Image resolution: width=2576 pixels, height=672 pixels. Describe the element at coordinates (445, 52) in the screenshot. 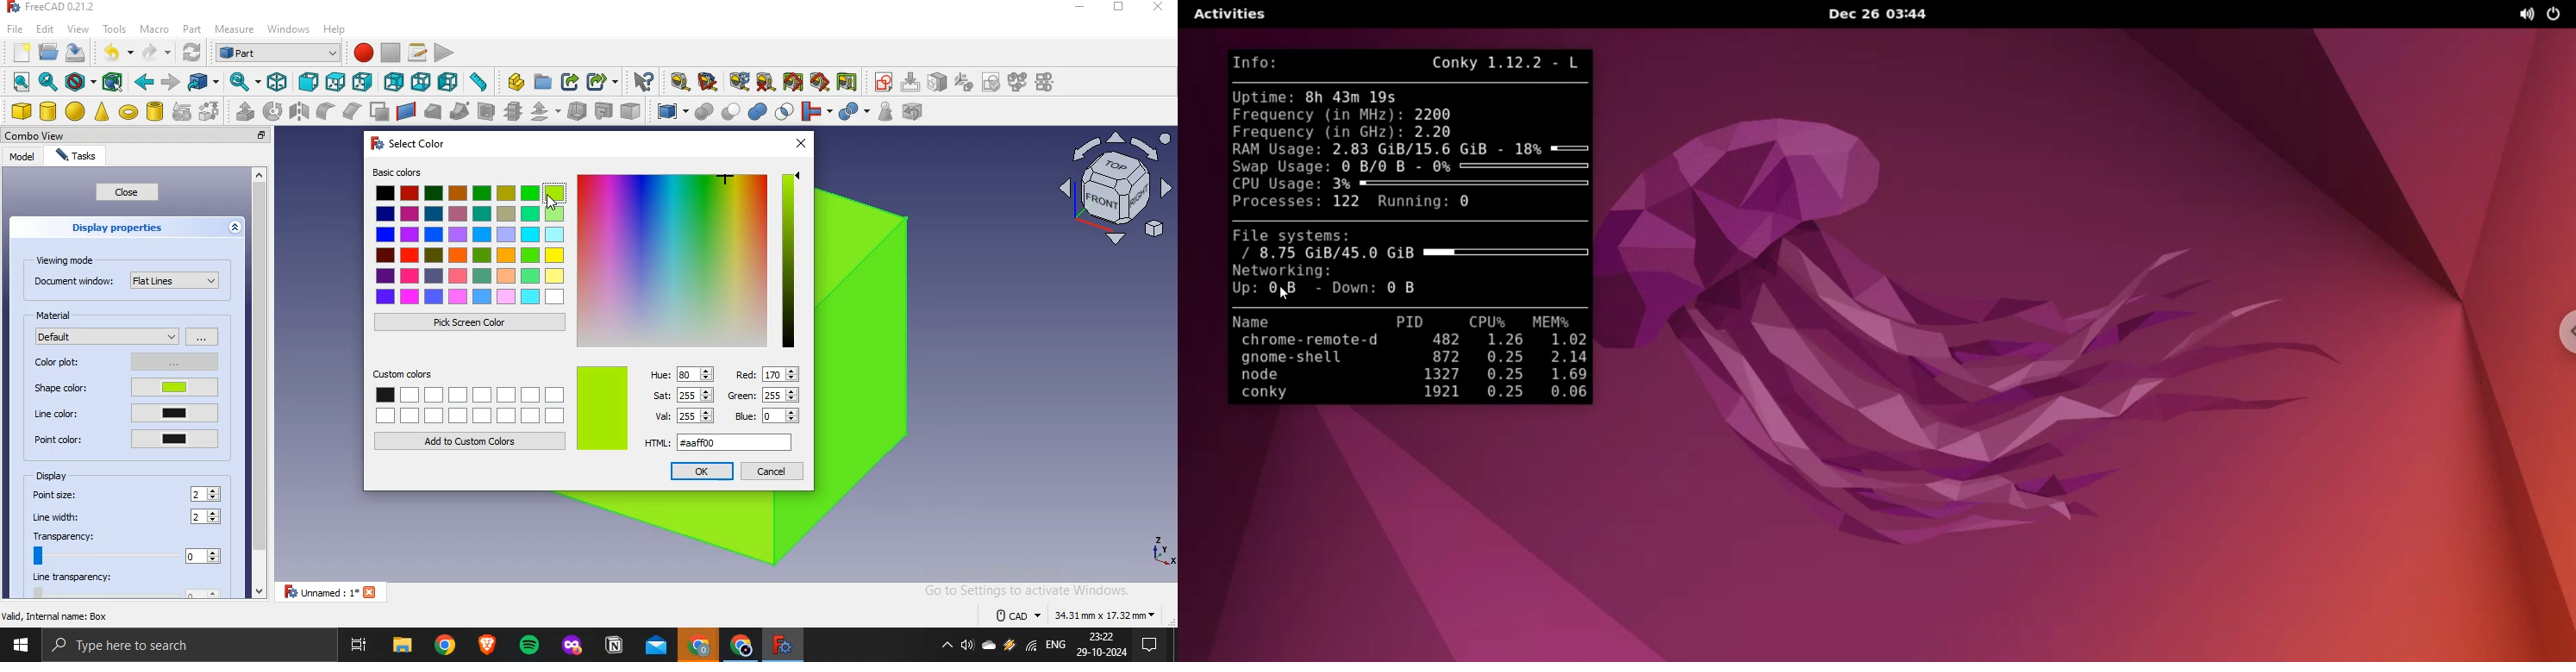

I see `execute macro recording` at that location.